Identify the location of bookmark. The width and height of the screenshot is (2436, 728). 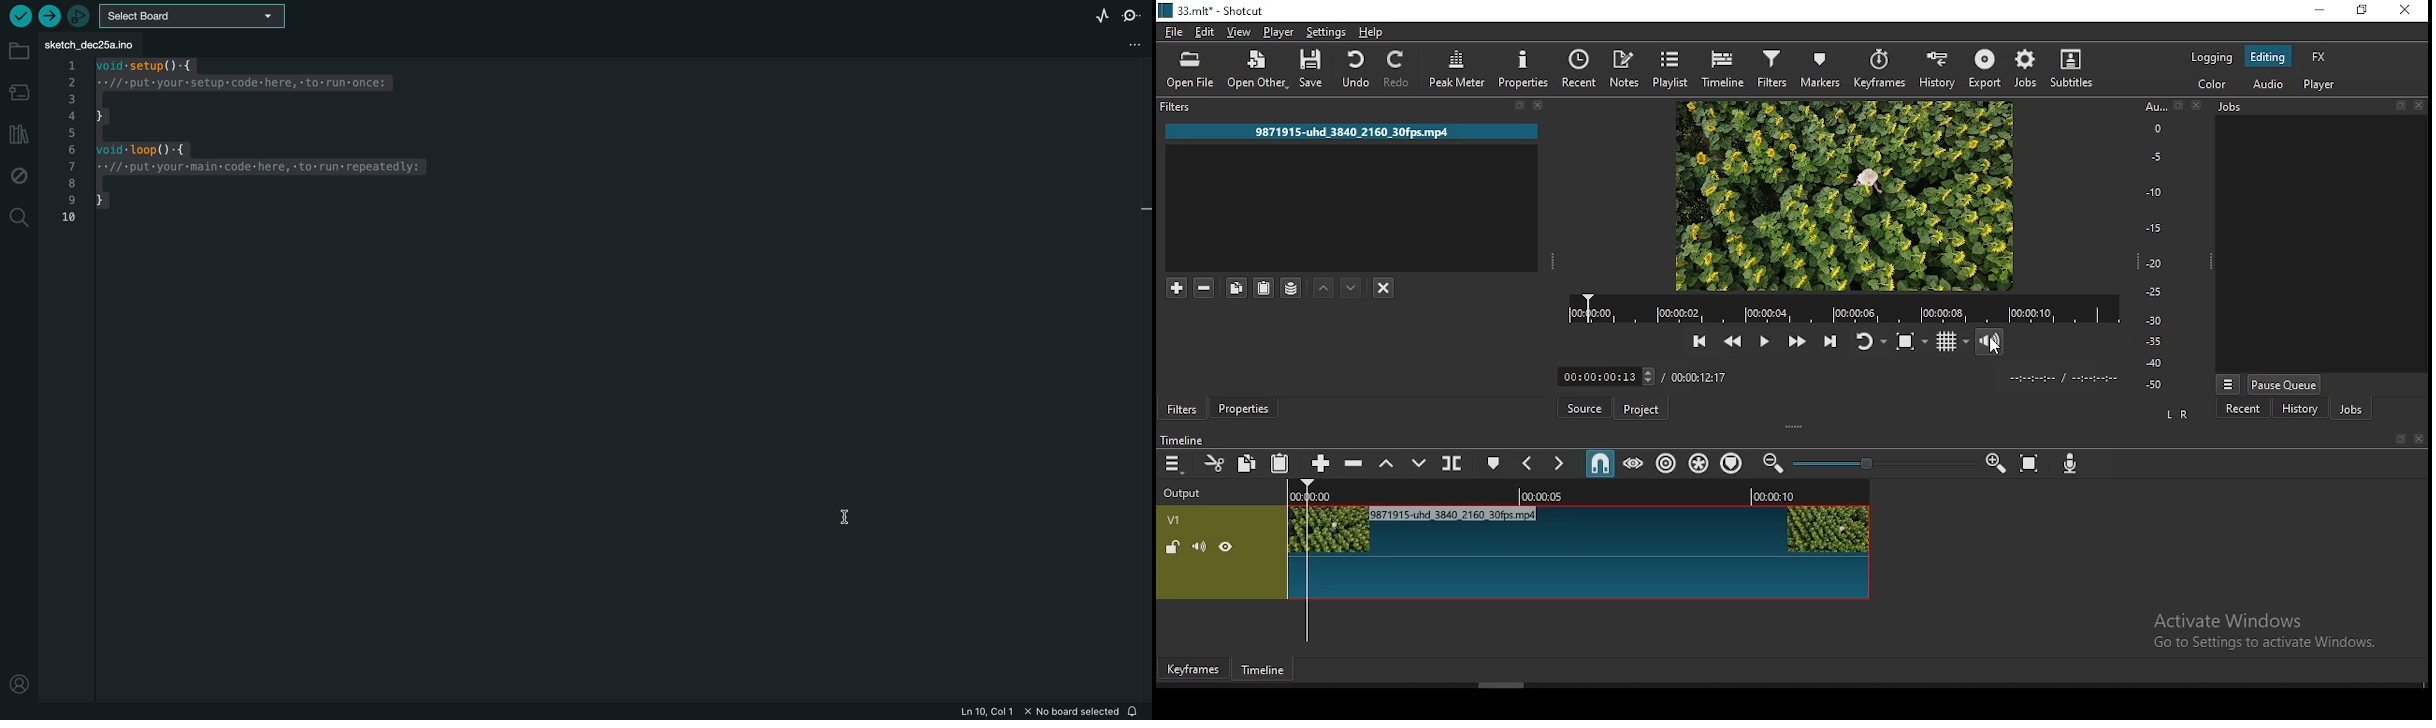
(1516, 105).